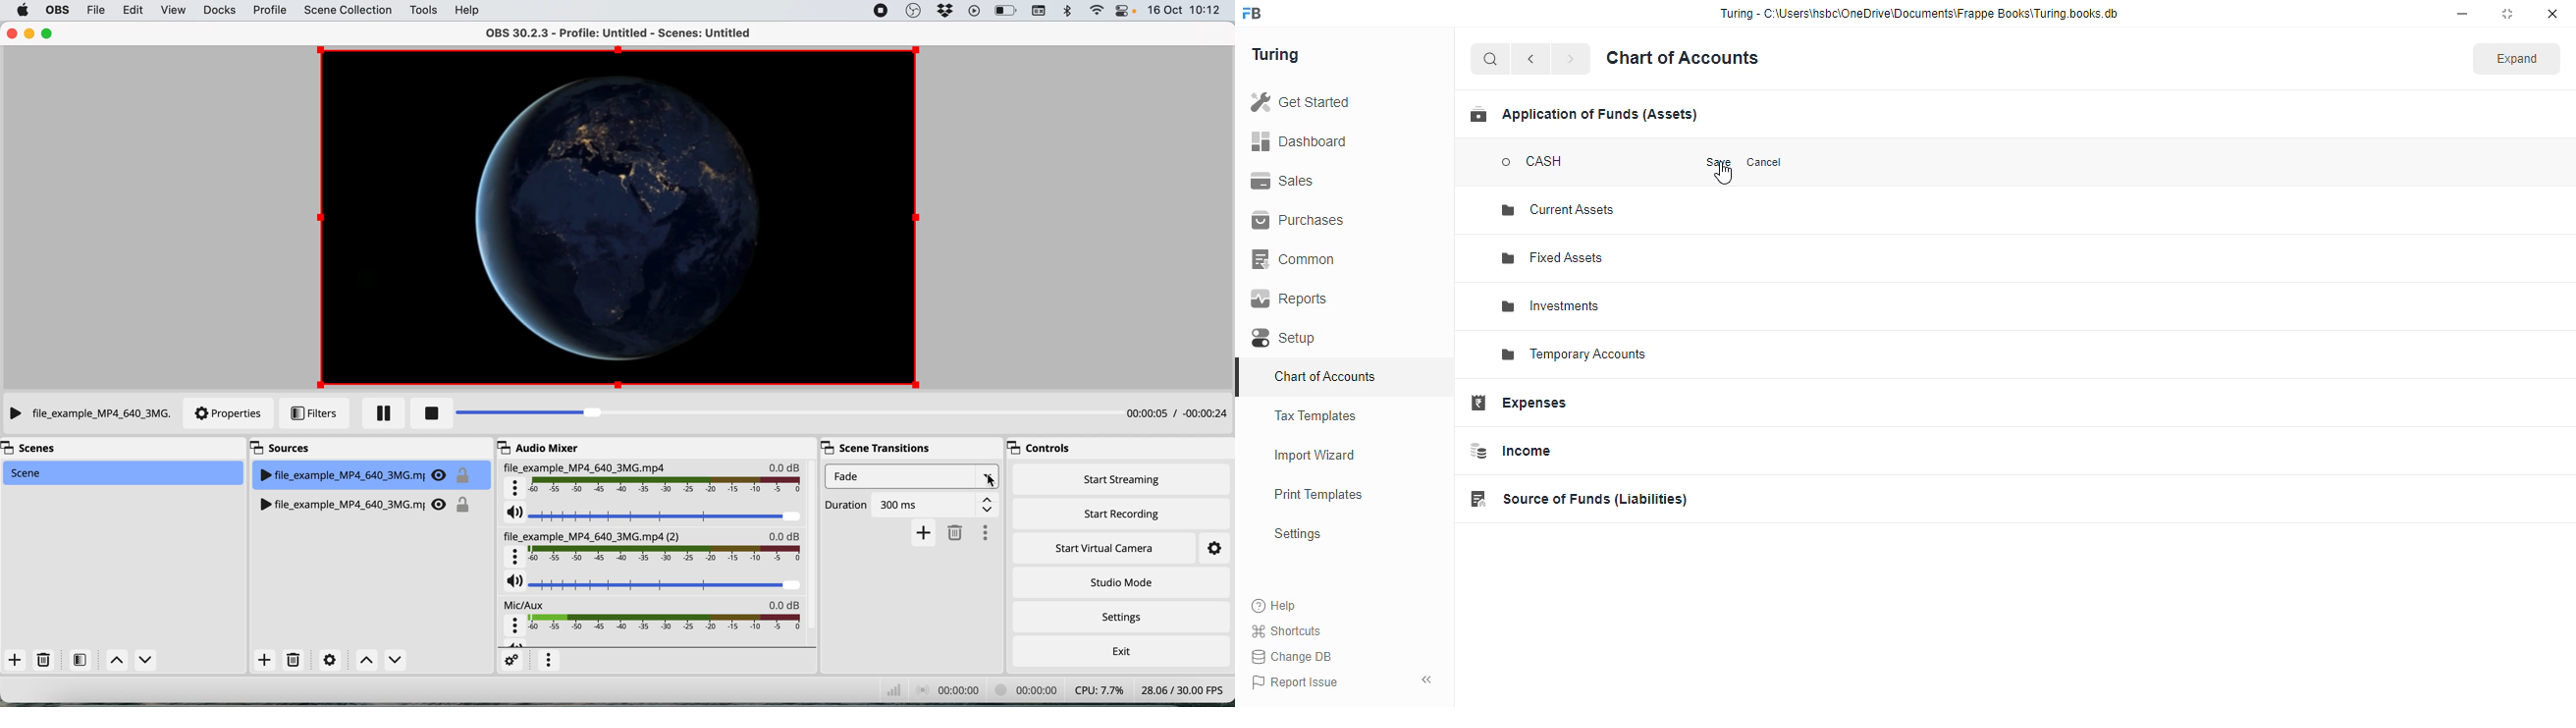 The image size is (2576, 728). I want to click on turing, so click(1274, 55).